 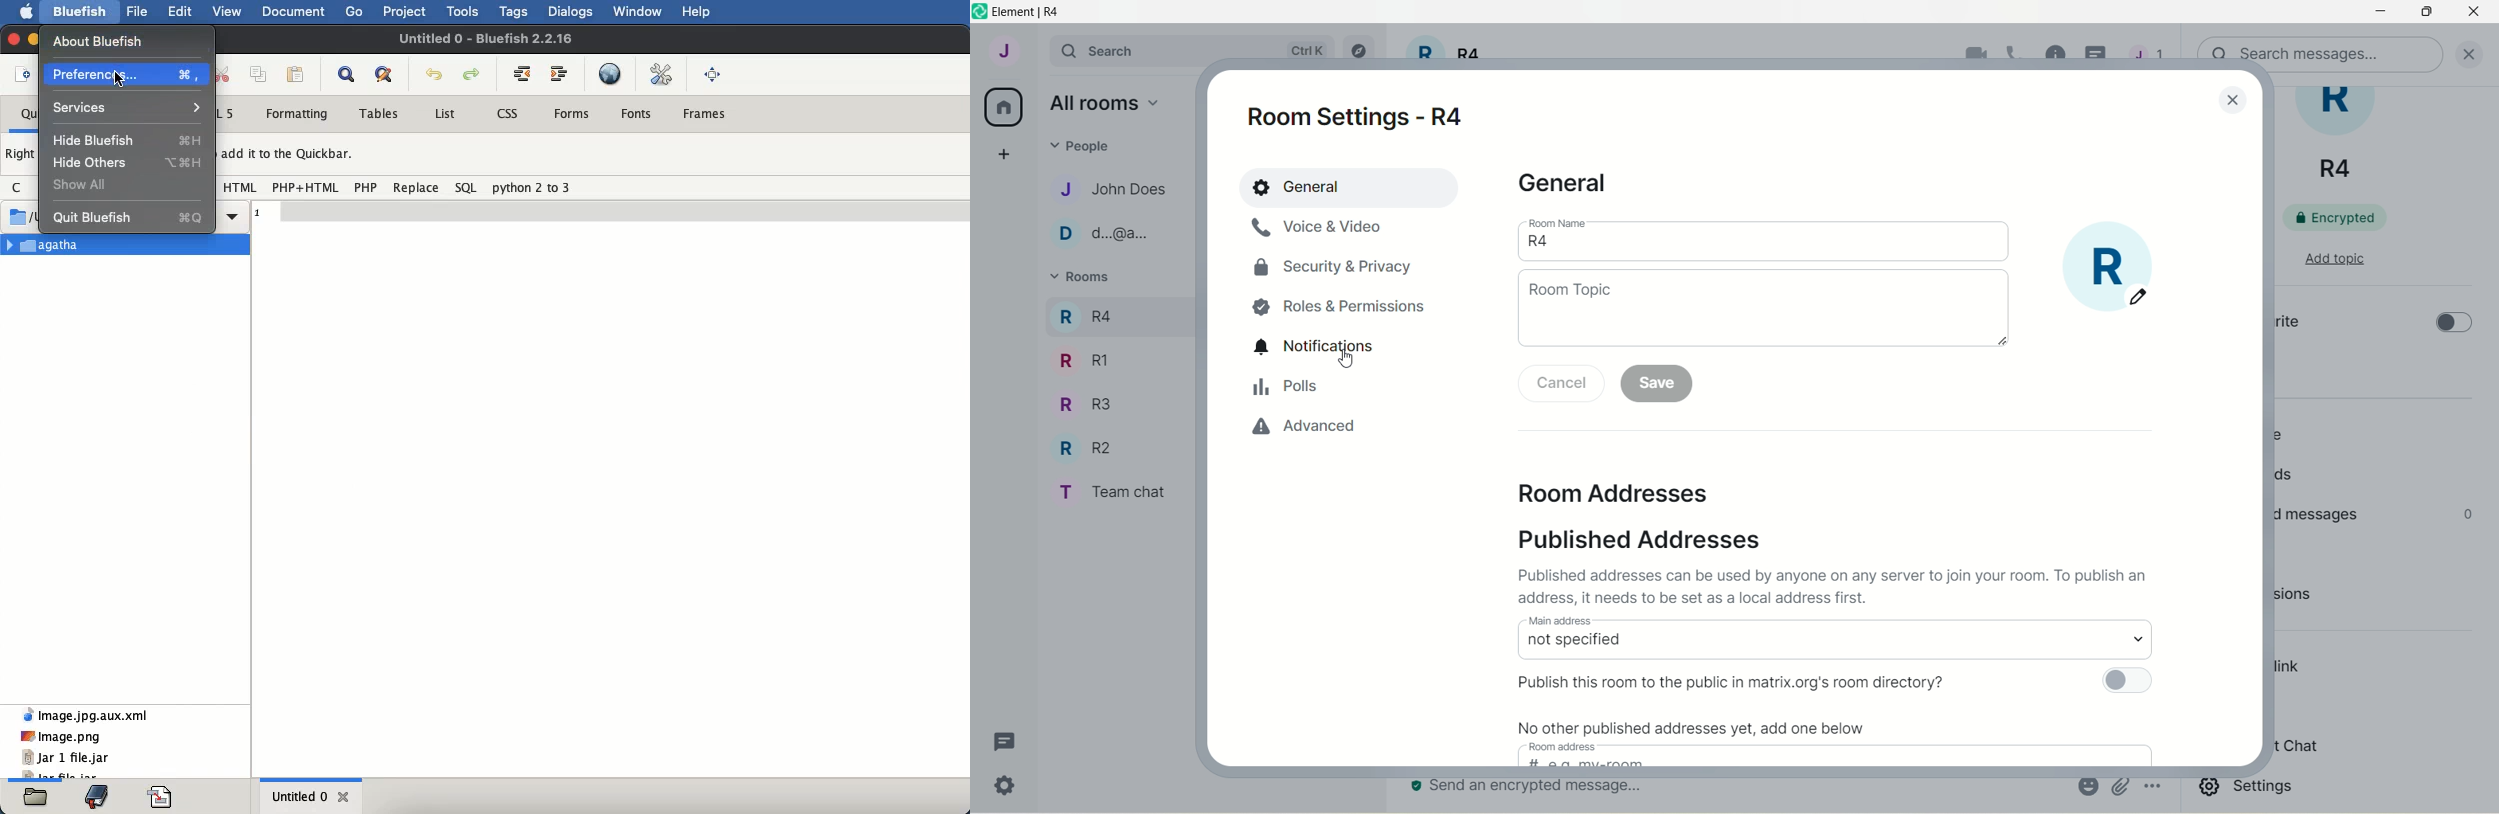 What do you see at coordinates (1361, 52) in the screenshot?
I see `explore rooms` at bounding box center [1361, 52].